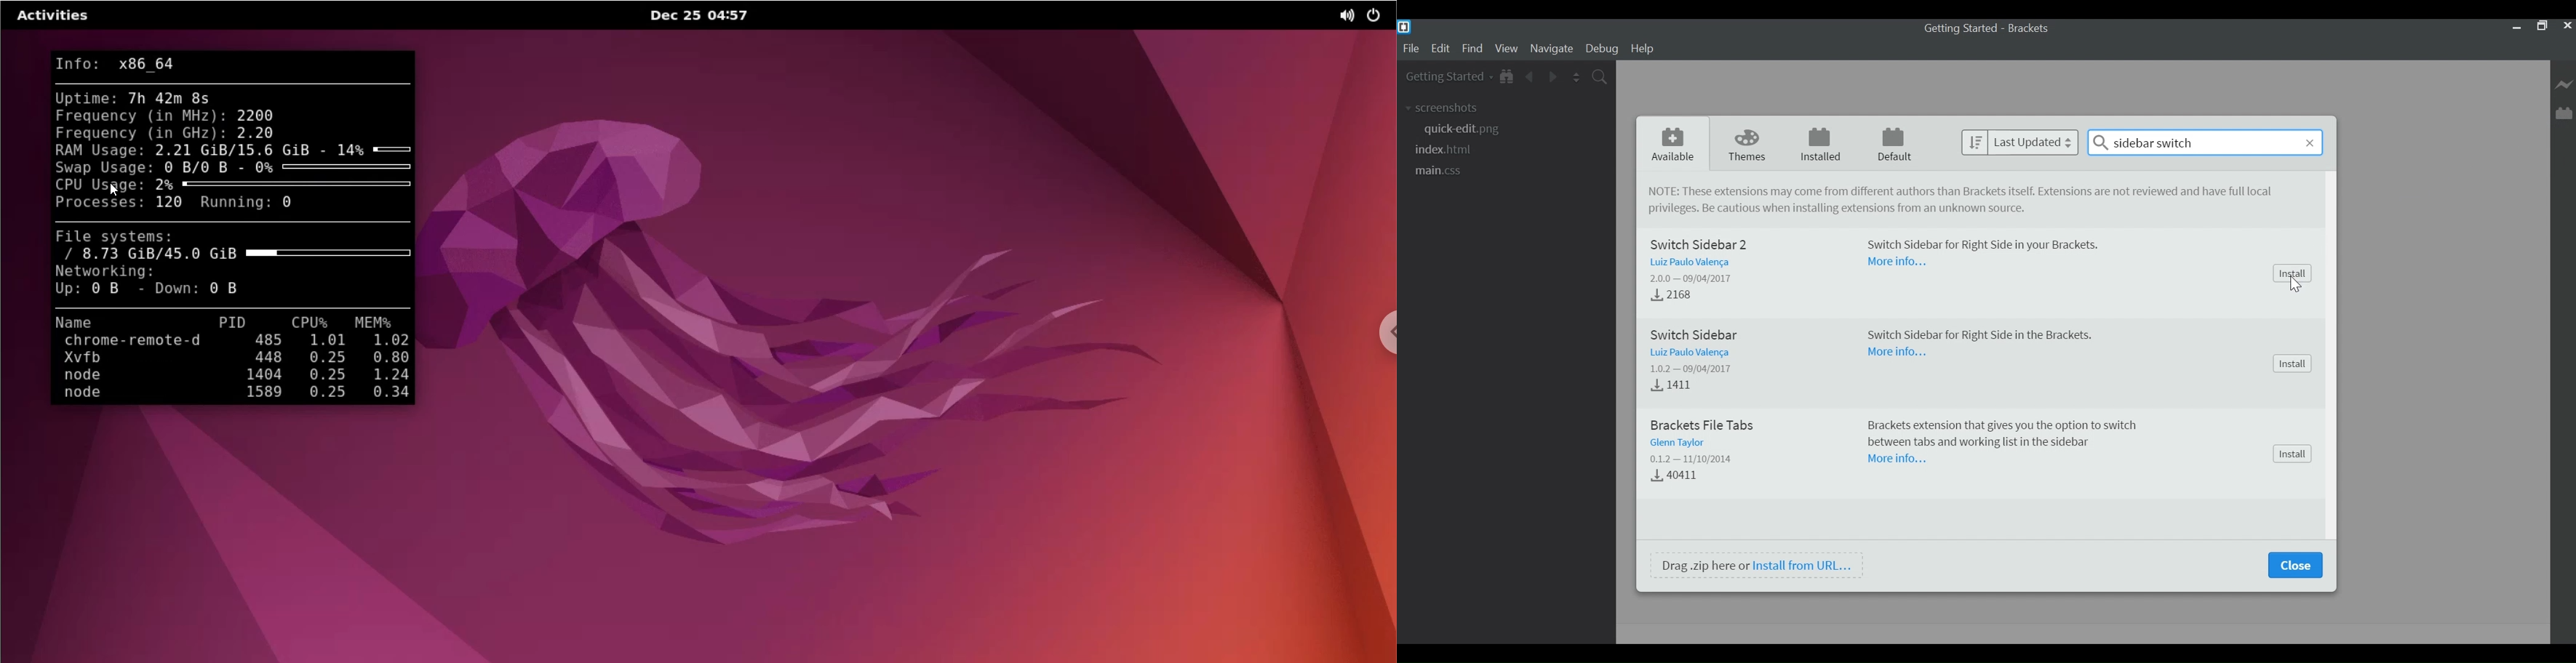  Describe the element at coordinates (1897, 262) in the screenshot. I see `More Information` at that location.